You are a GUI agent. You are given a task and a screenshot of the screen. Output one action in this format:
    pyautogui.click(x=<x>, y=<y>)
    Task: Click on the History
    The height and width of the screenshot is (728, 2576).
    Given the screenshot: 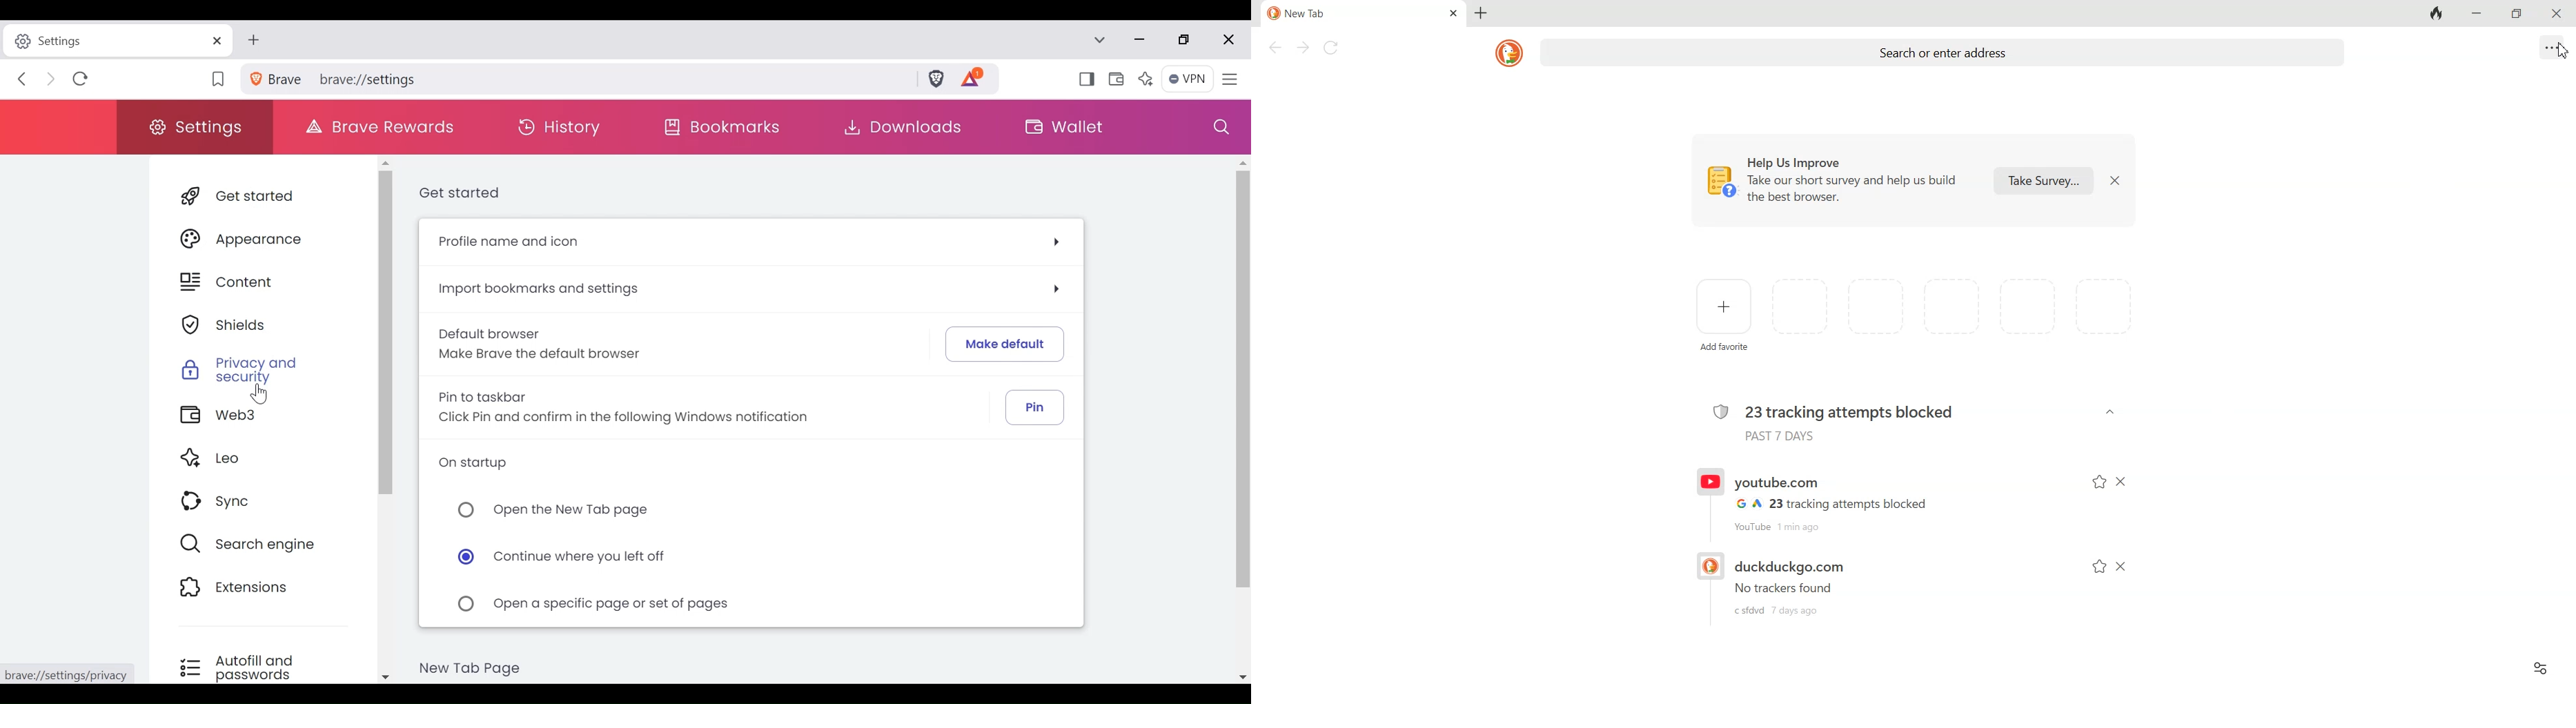 What is the action you would take?
    pyautogui.click(x=565, y=126)
    